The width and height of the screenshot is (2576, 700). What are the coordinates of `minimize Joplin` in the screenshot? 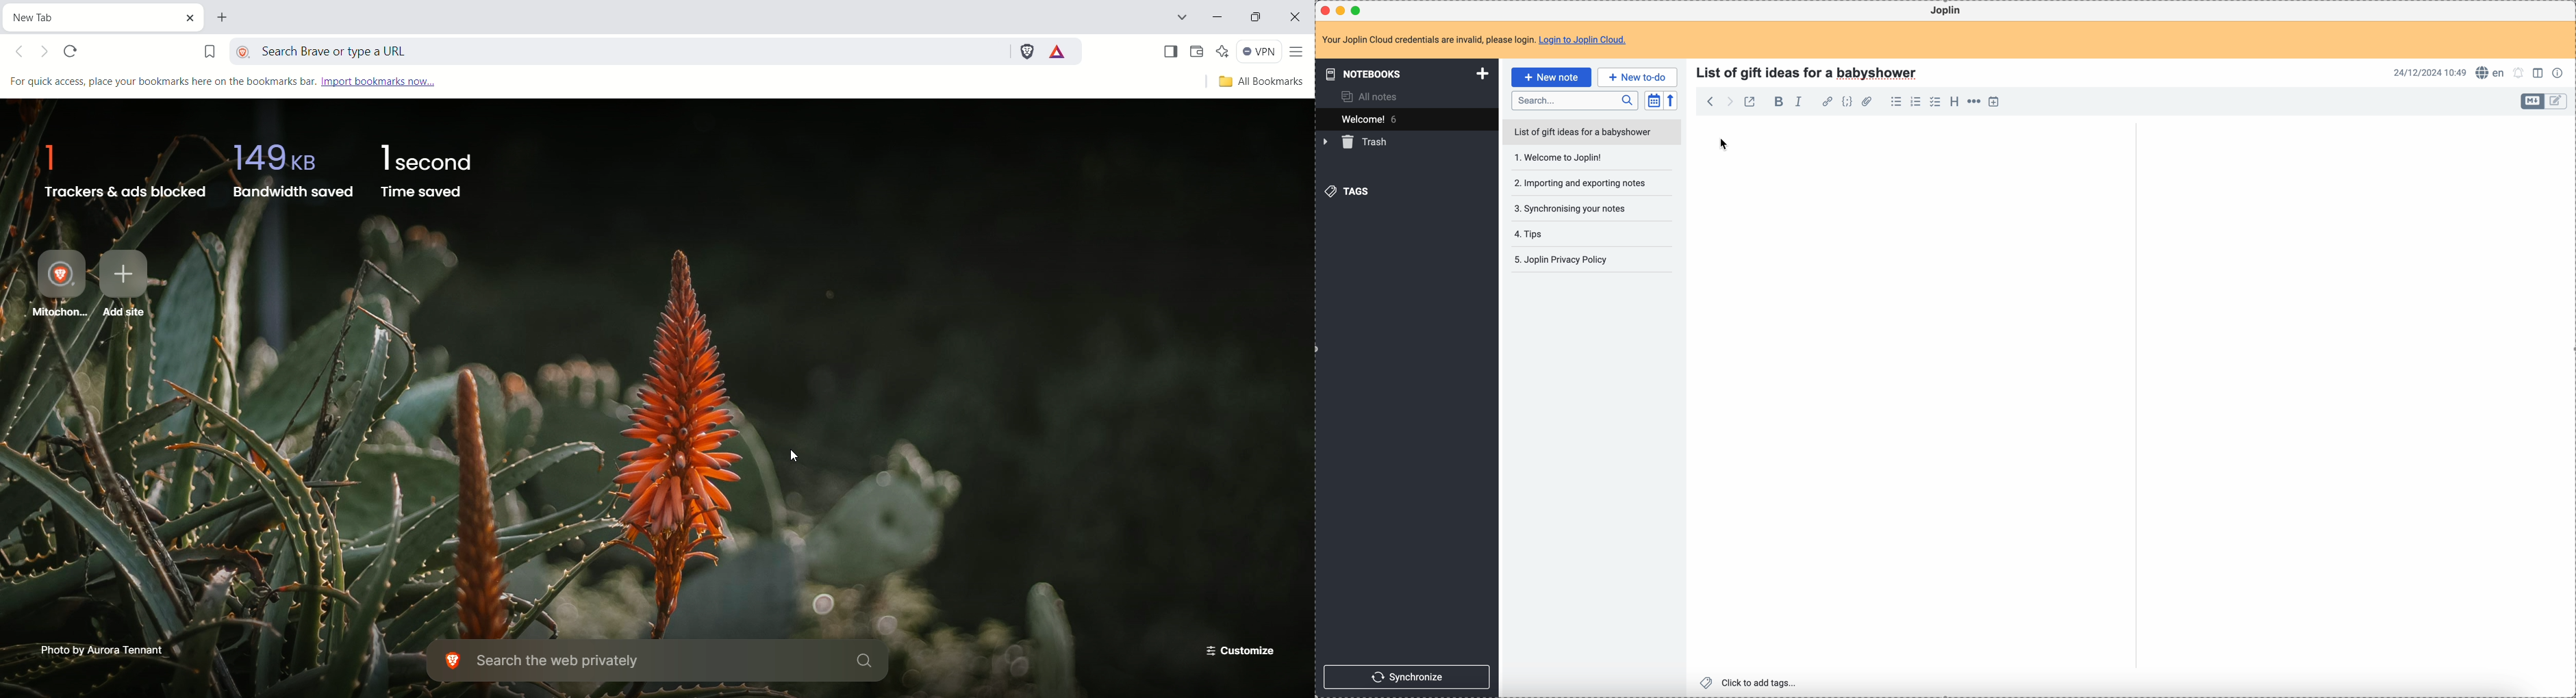 It's located at (1342, 11).